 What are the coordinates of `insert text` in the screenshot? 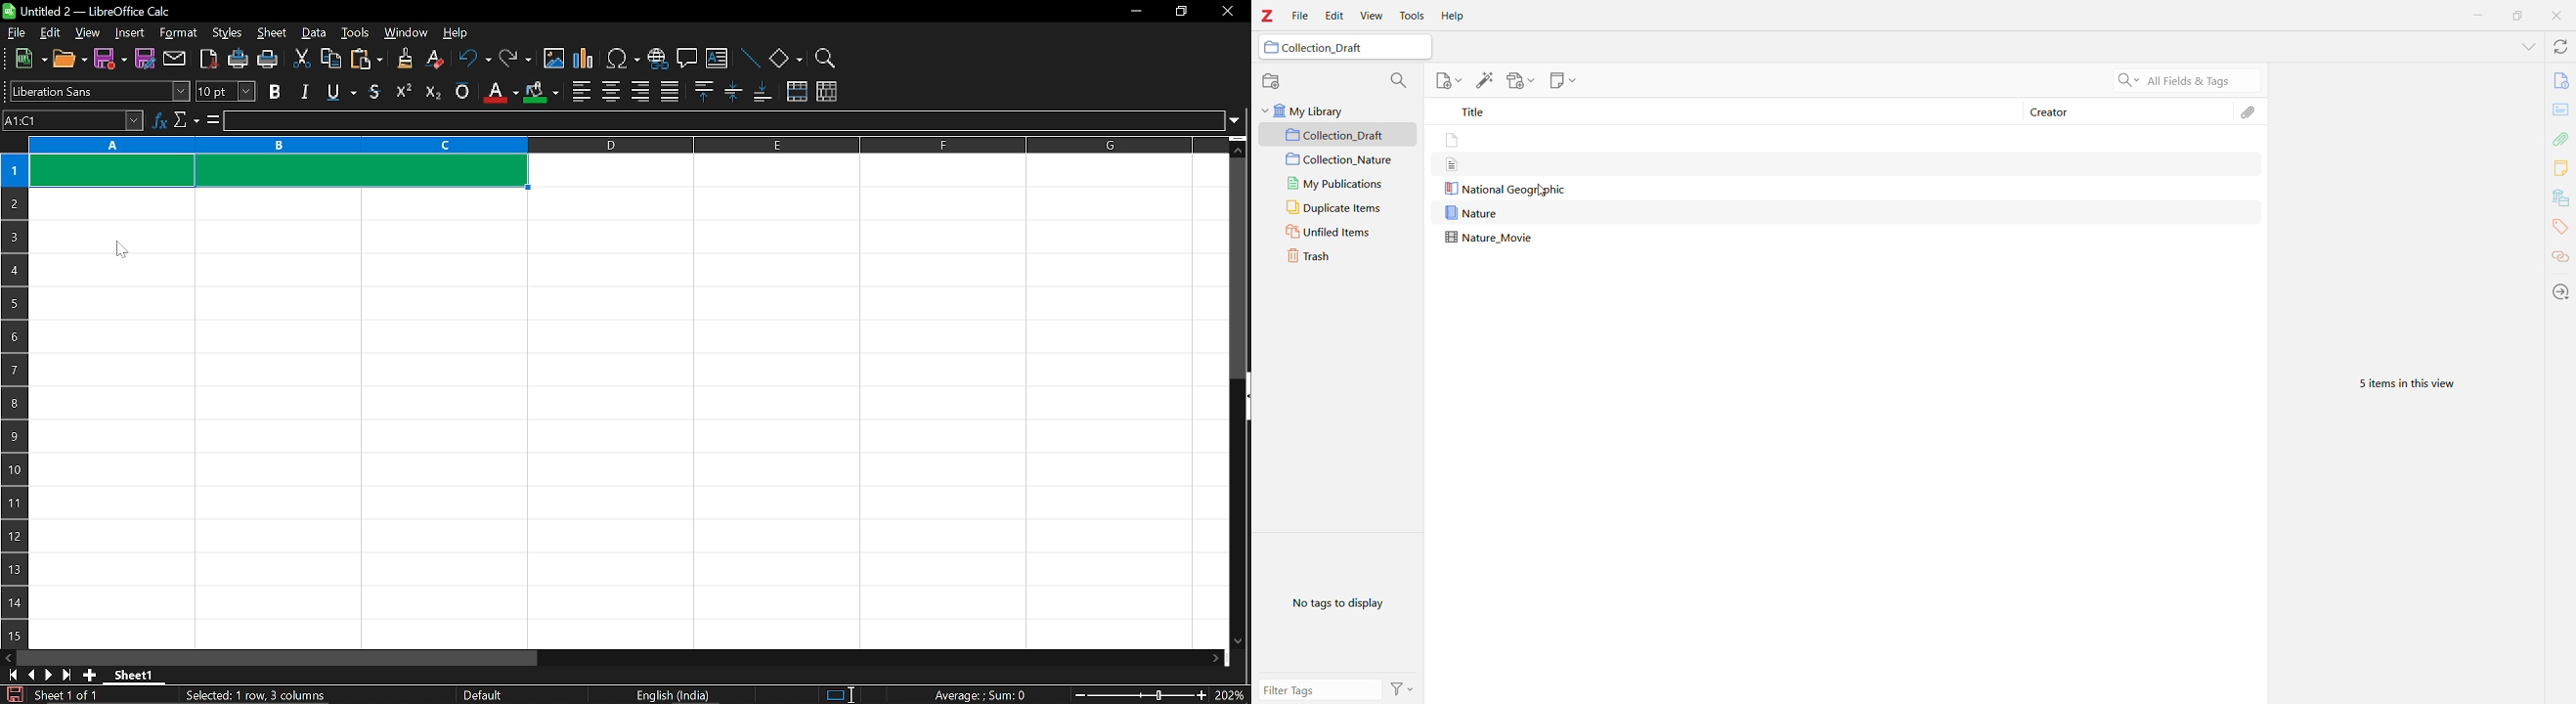 It's located at (718, 58).